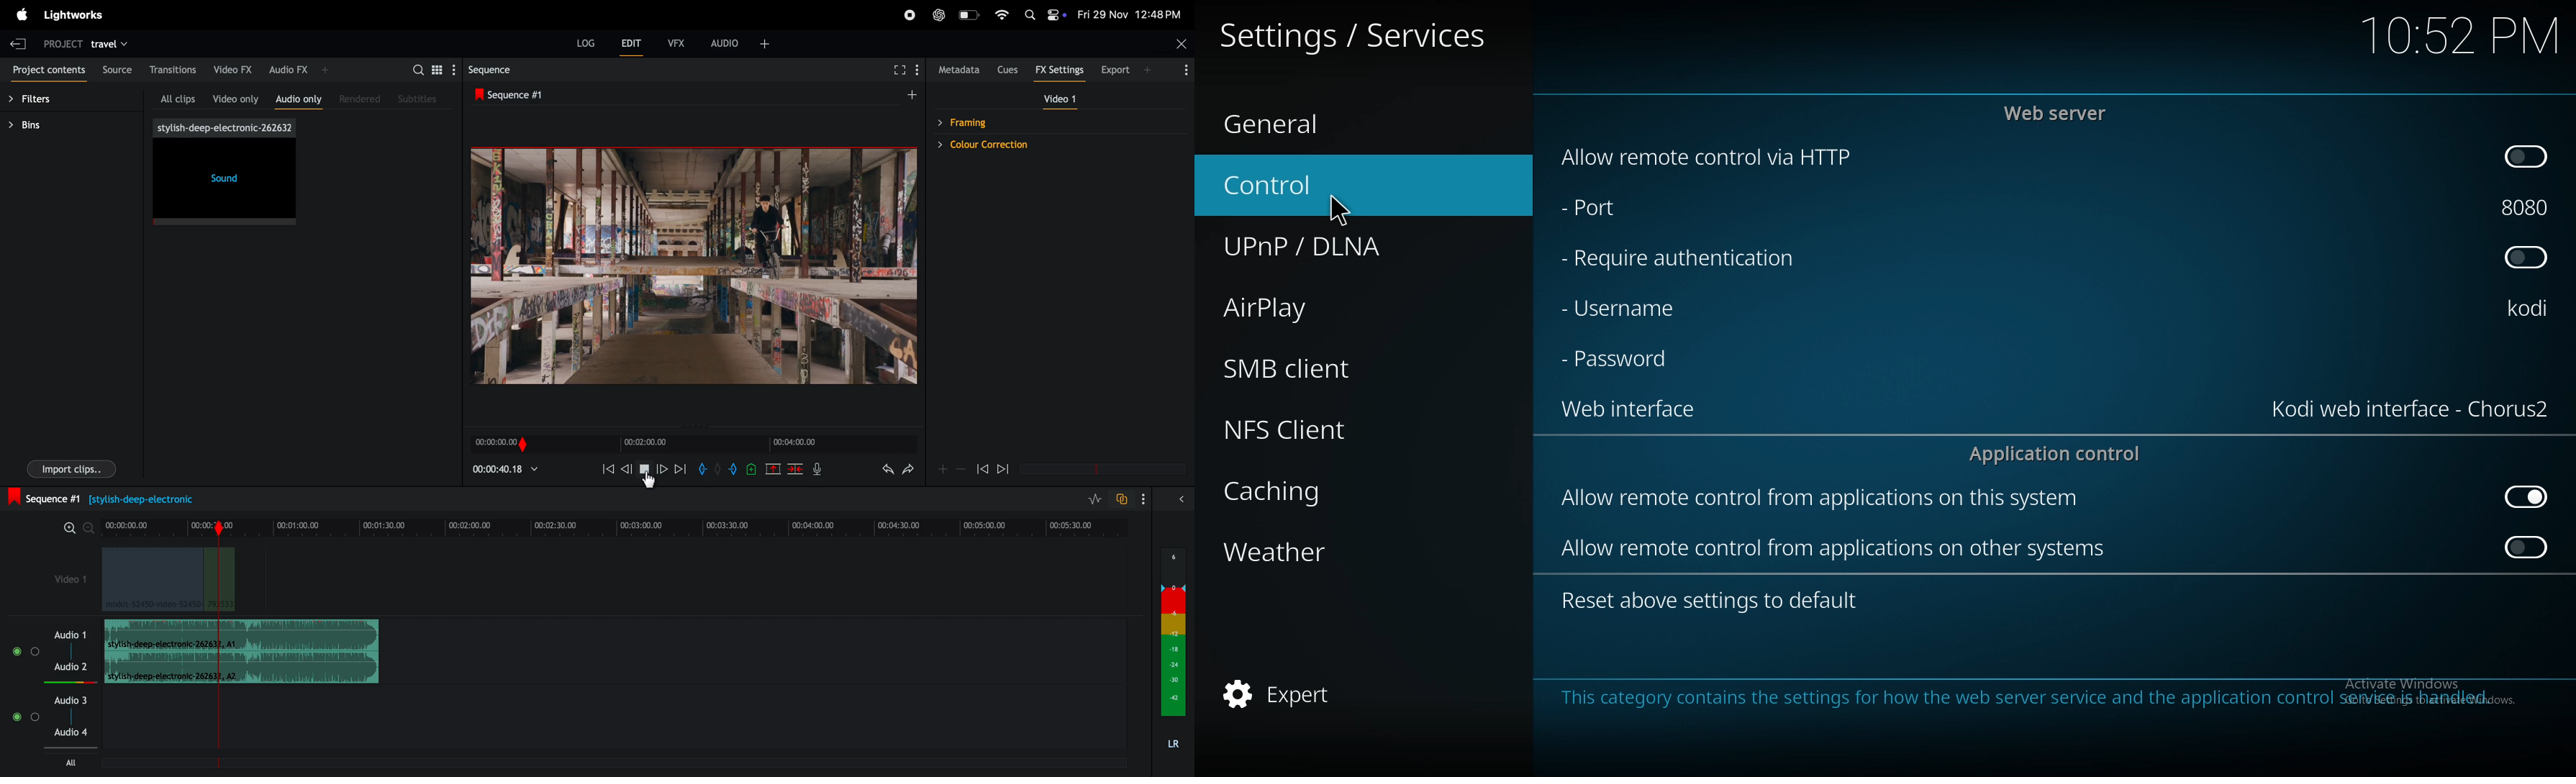 The height and width of the screenshot is (784, 2576). What do you see at coordinates (1340, 305) in the screenshot?
I see `airplay` at bounding box center [1340, 305].